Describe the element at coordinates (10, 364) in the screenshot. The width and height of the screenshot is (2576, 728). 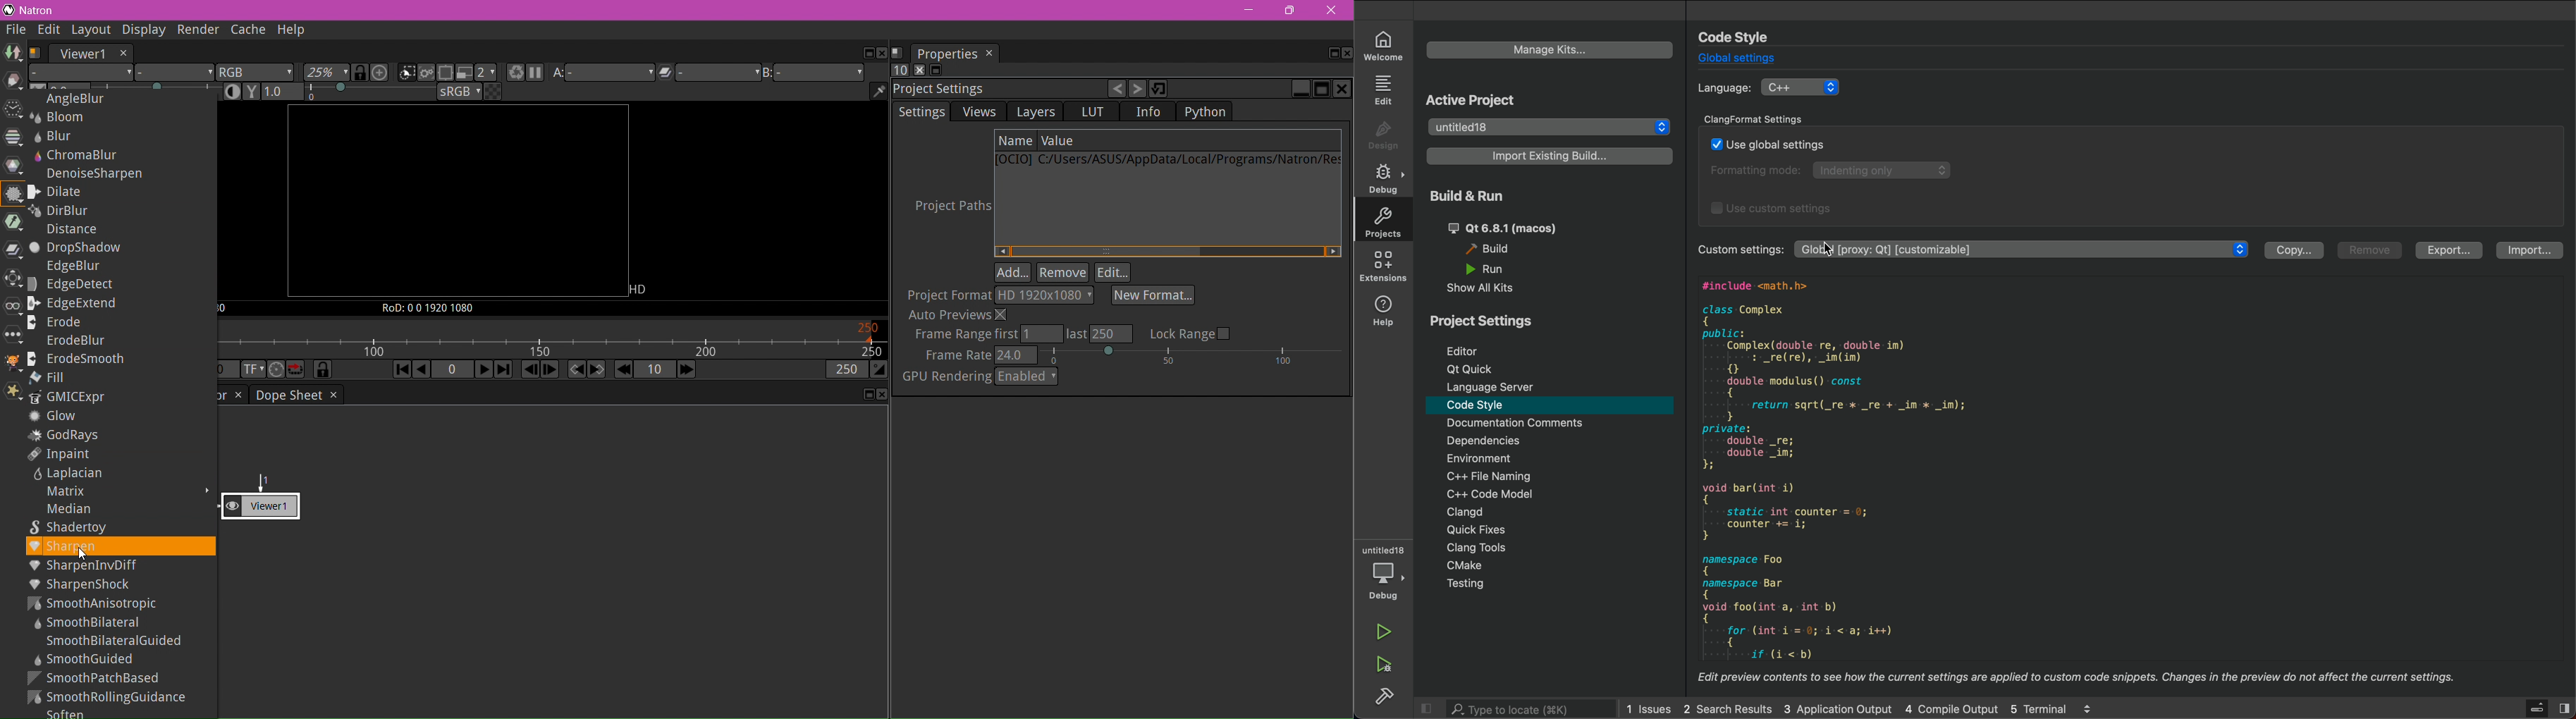
I see `GMIC` at that location.